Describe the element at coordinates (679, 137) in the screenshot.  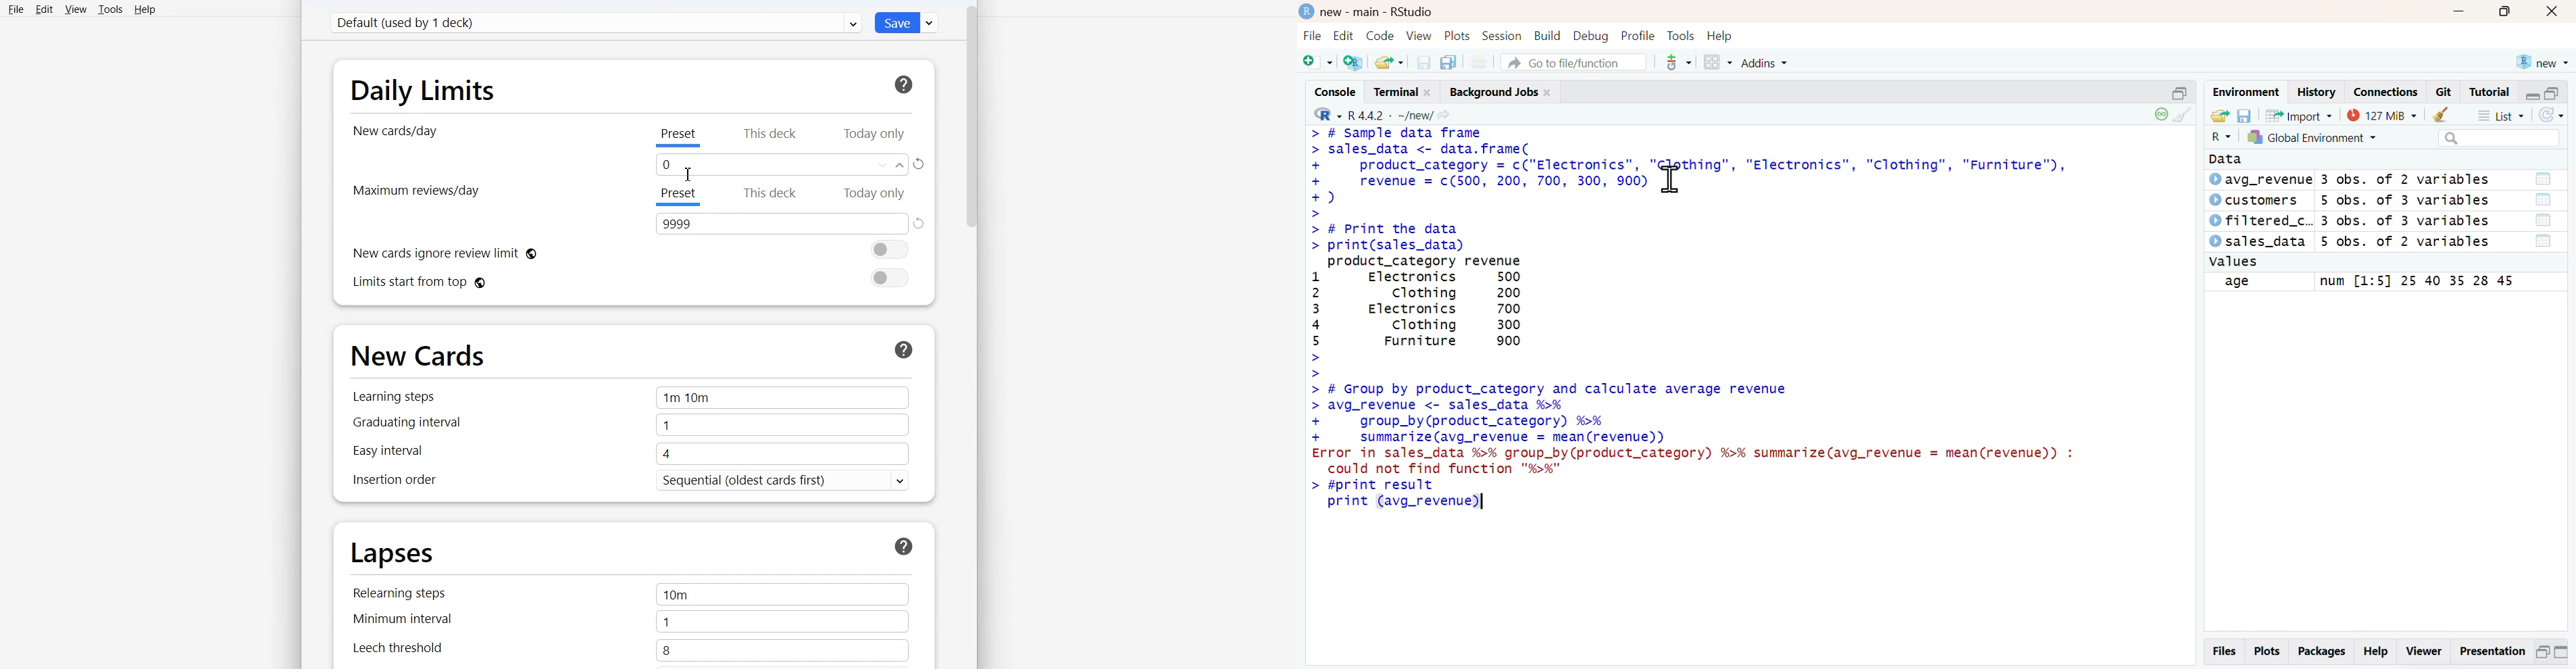
I see `Preset` at that location.